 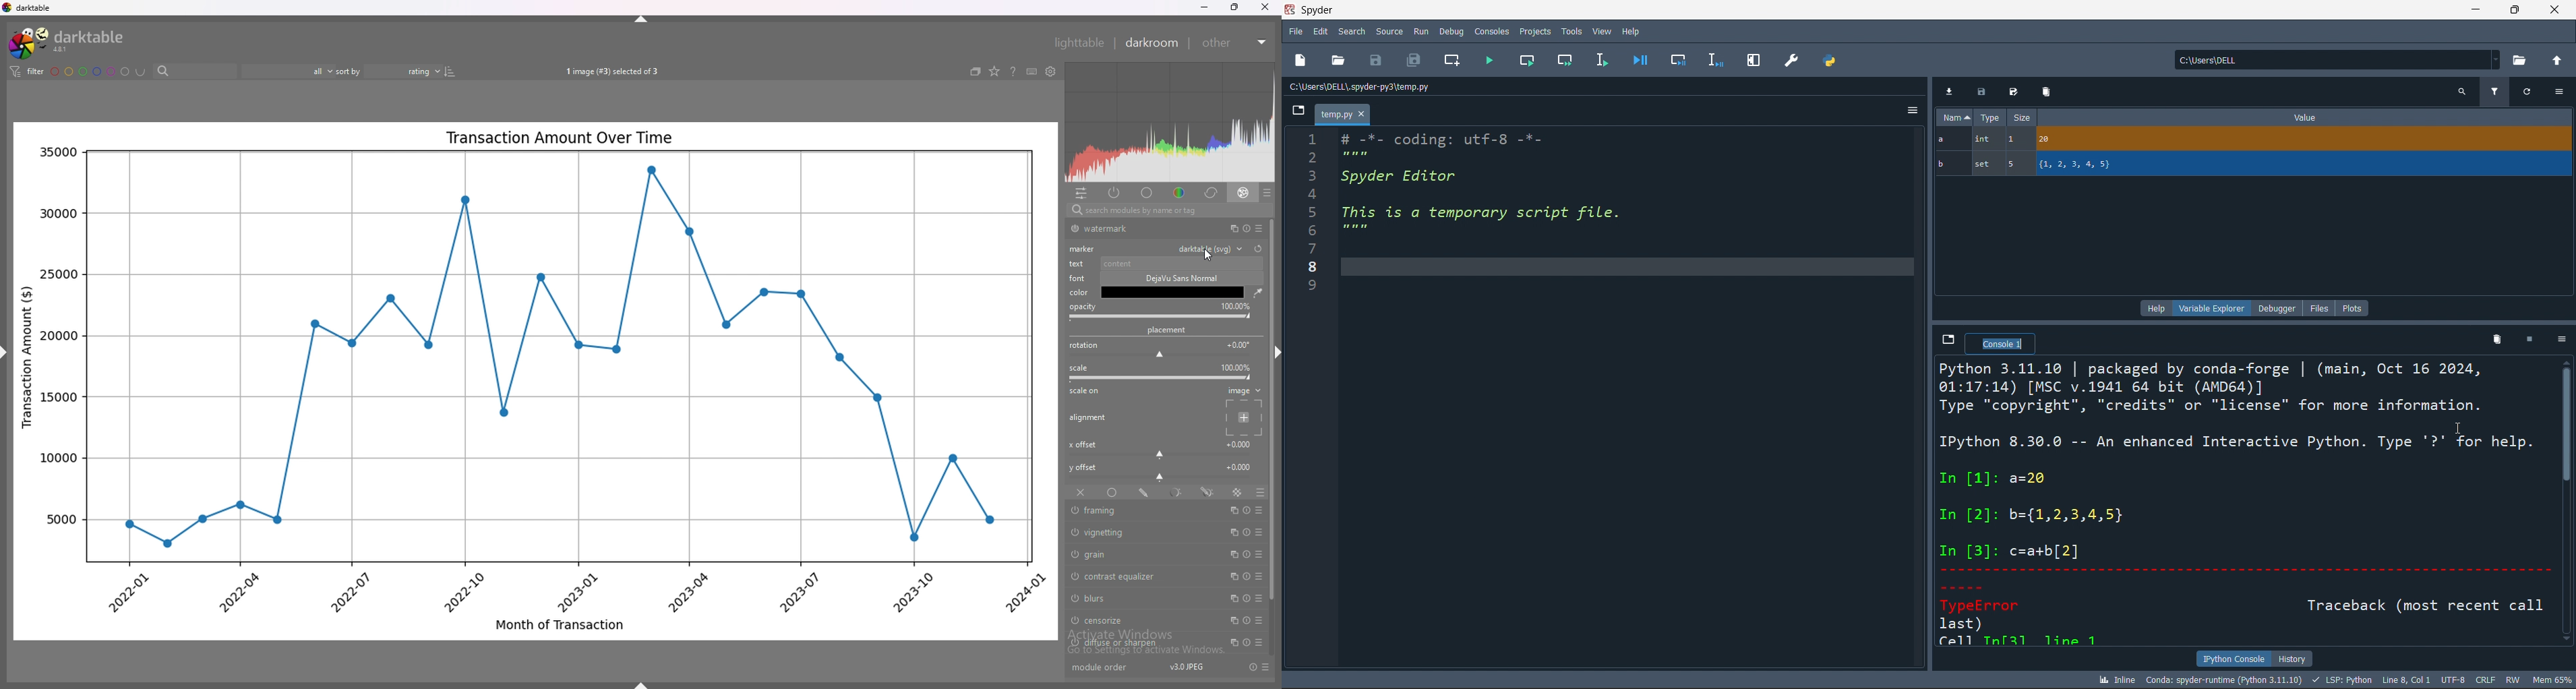 What do you see at coordinates (1246, 554) in the screenshot?
I see `reset` at bounding box center [1246, 554].